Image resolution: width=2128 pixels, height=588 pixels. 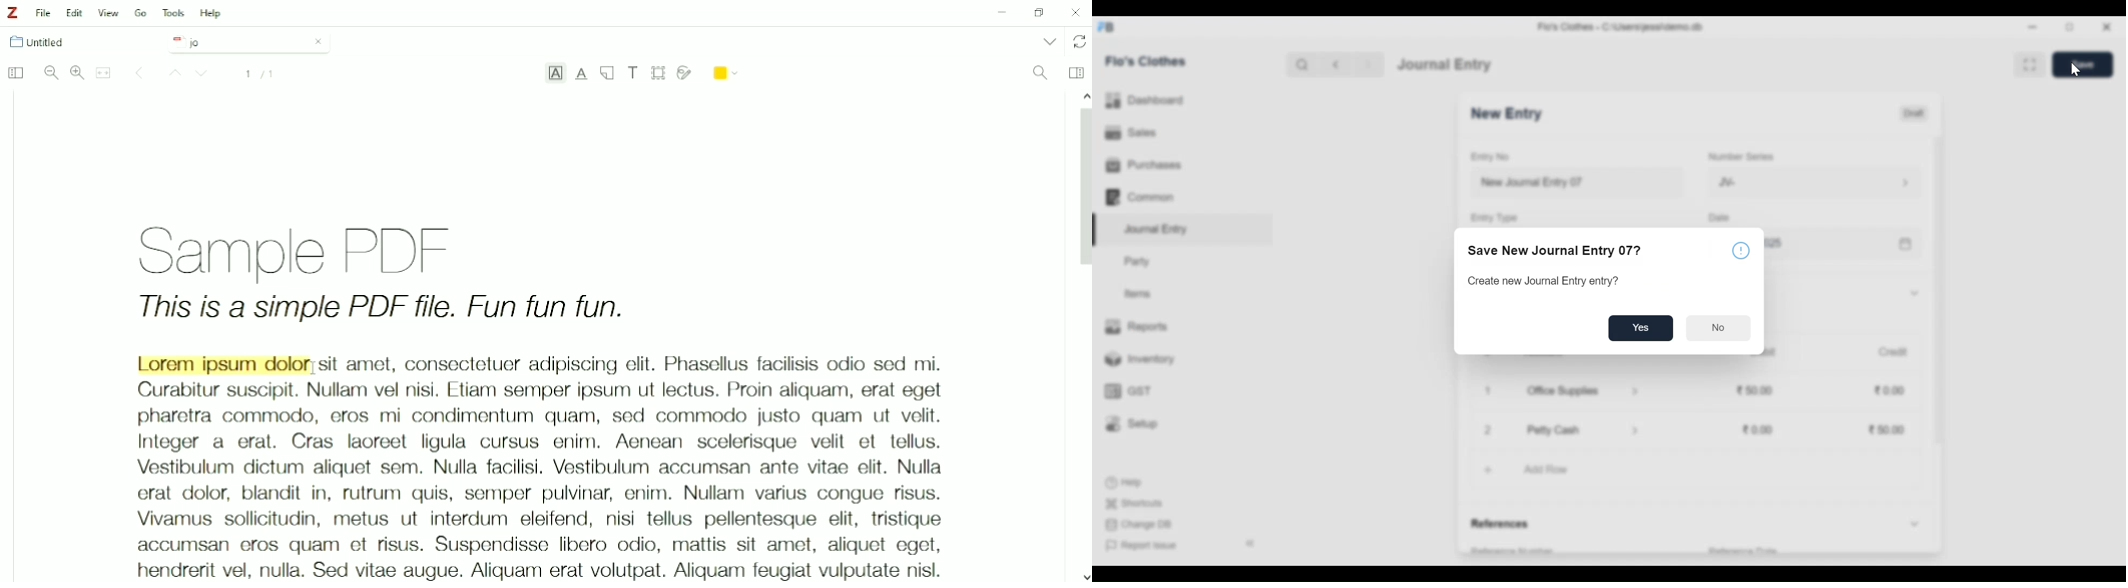 I want to click on Restore down, so click(x=1038, y=13).